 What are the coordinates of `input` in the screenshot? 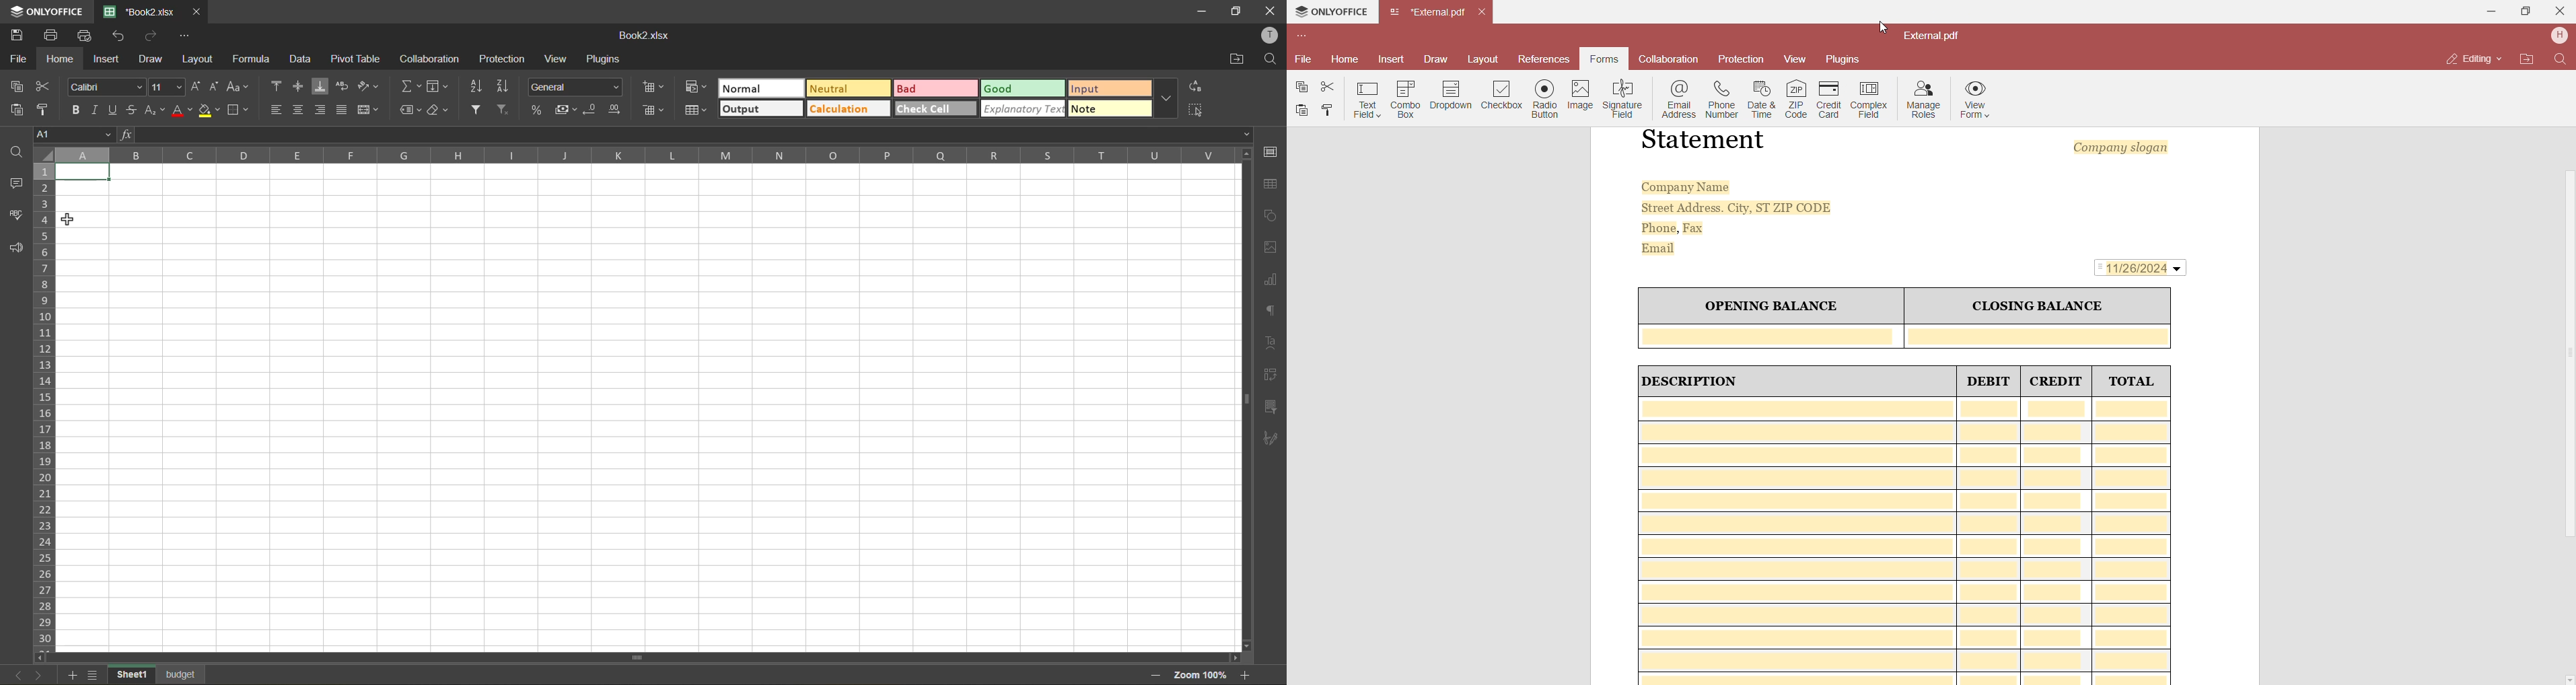 It's located at (1111, 88).